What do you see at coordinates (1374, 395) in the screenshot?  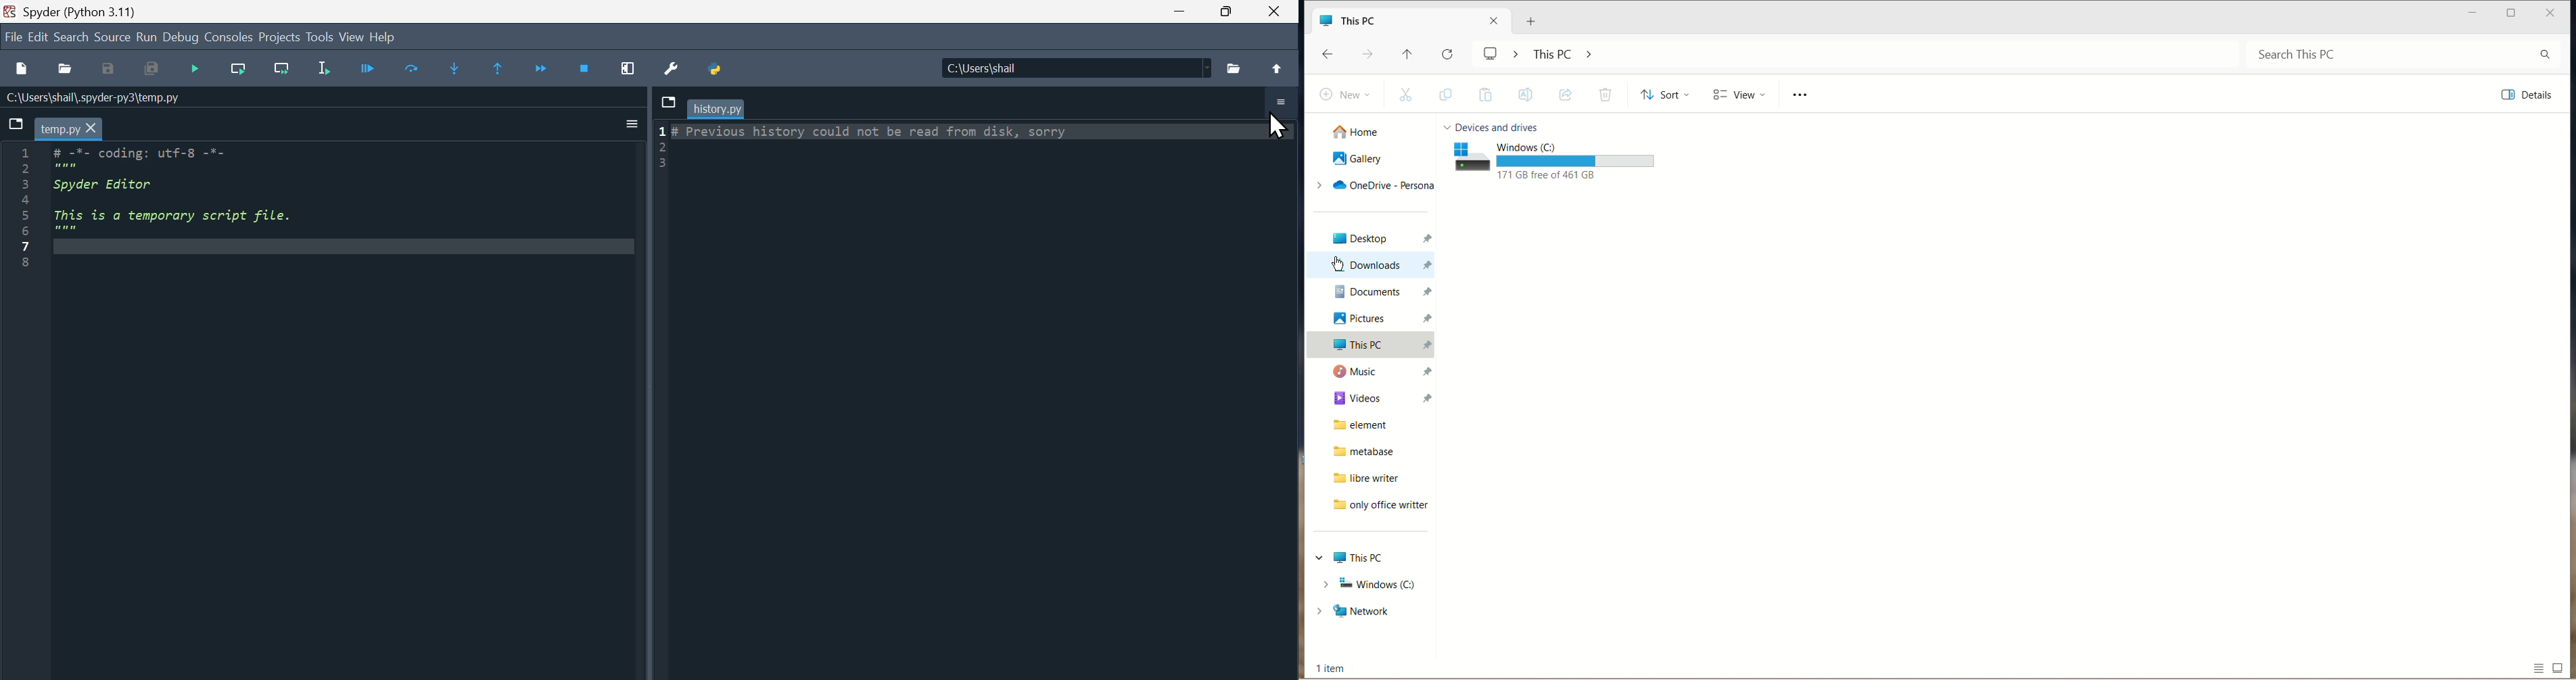 I see `videos` at bounding box center [1374, 395].